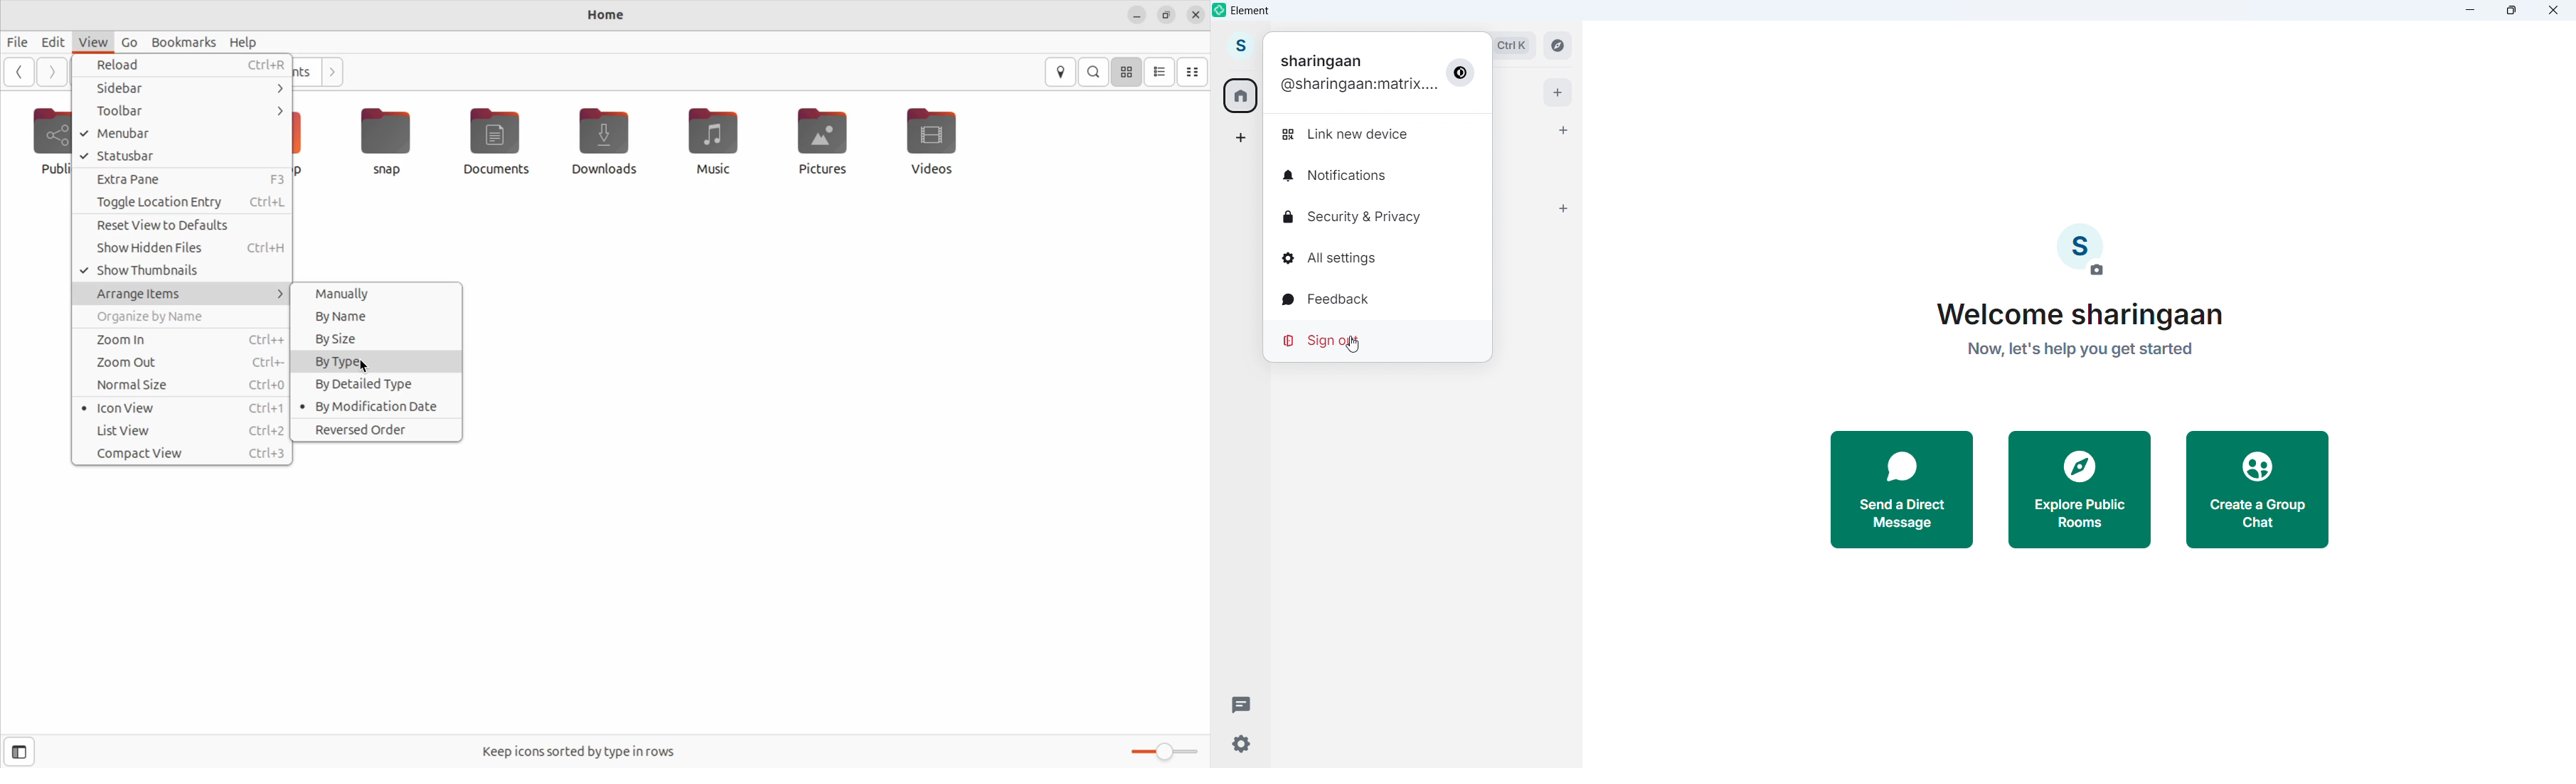 This screenshot has height=784, width=2576. I want to click on Threads , so click(1236, 702).